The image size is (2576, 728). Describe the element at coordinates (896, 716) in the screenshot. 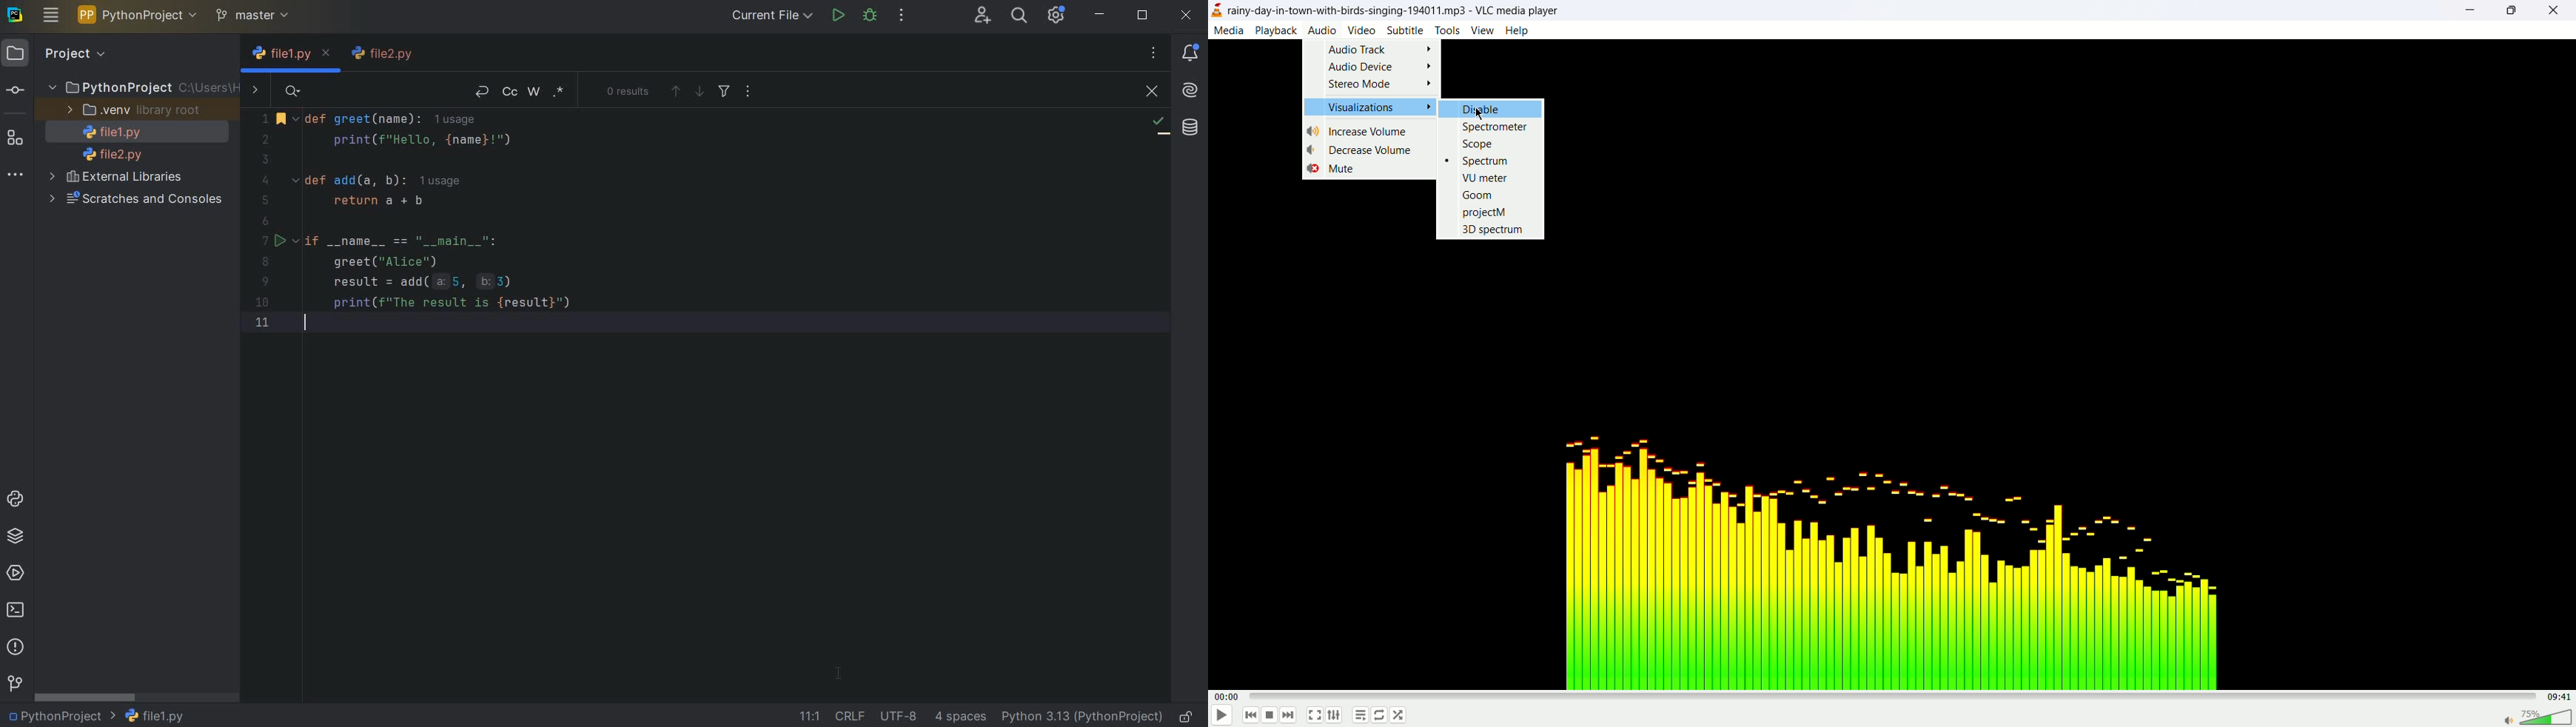

I see `FILE ENCODING` at that location.